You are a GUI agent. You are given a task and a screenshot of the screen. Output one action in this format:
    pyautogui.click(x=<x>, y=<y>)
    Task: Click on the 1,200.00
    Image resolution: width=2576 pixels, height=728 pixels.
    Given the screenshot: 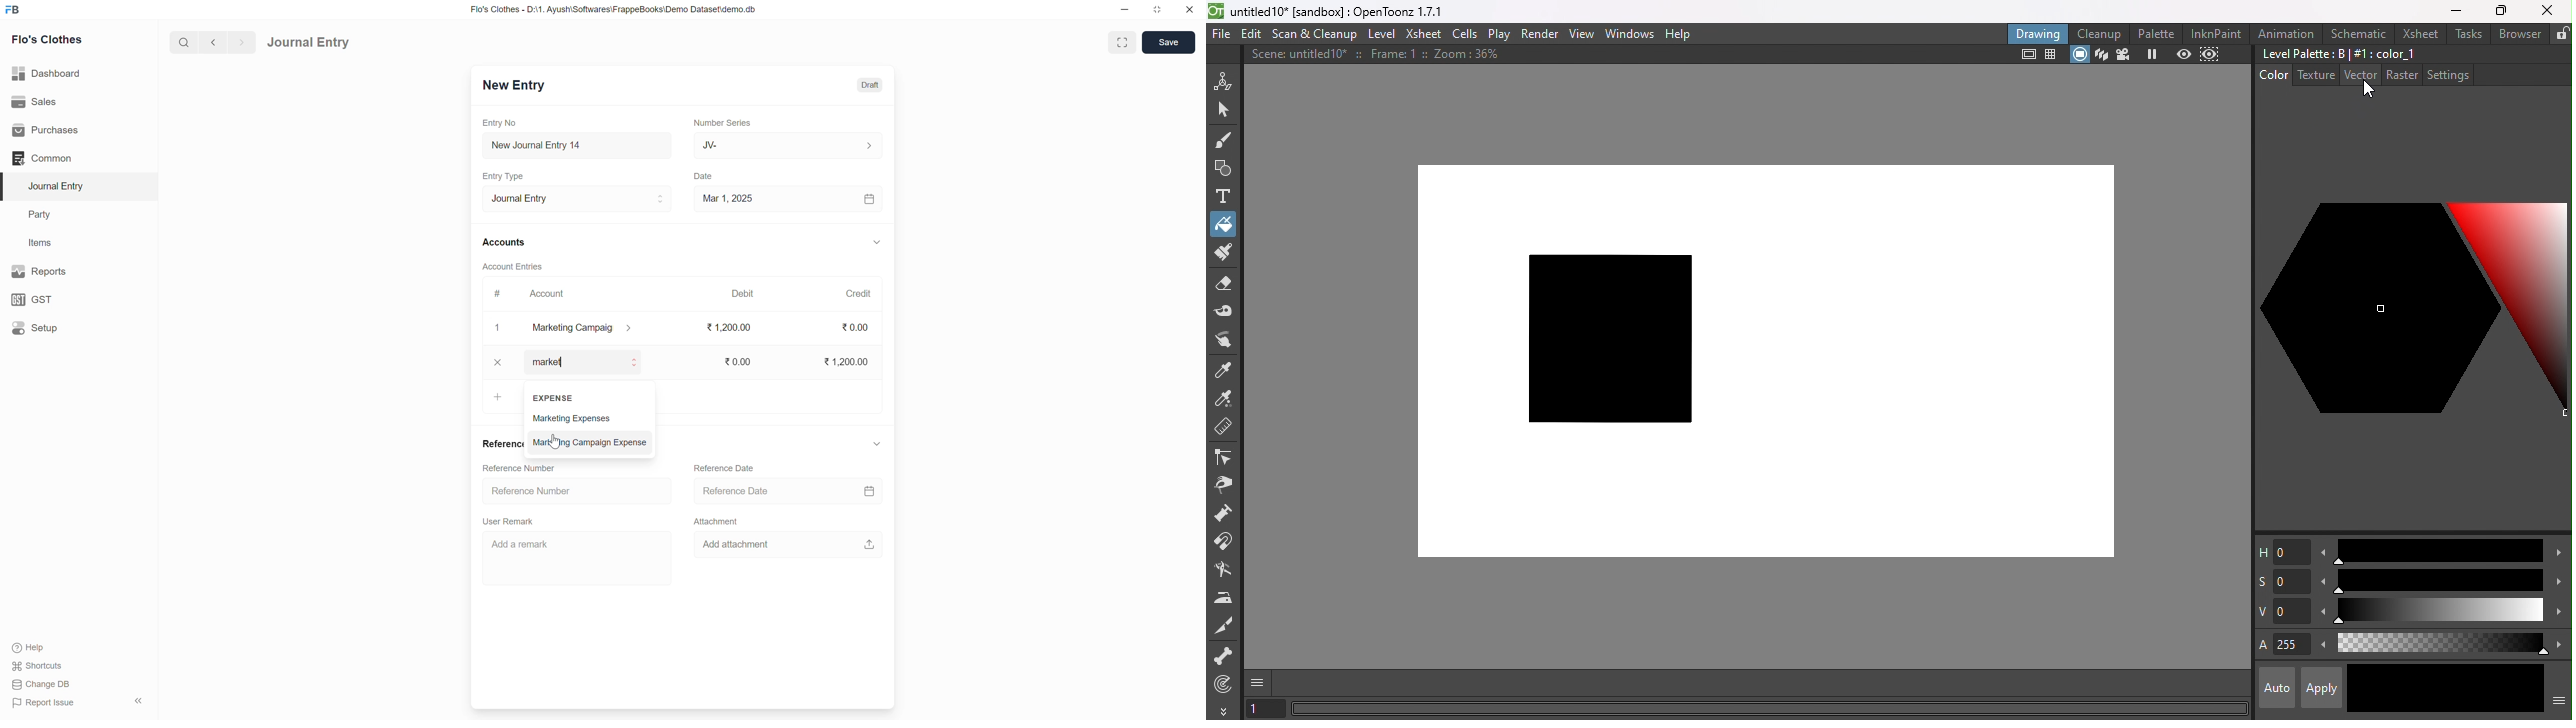 What is the action you would take?
    pyautogui.click(x=731, y=328)
    